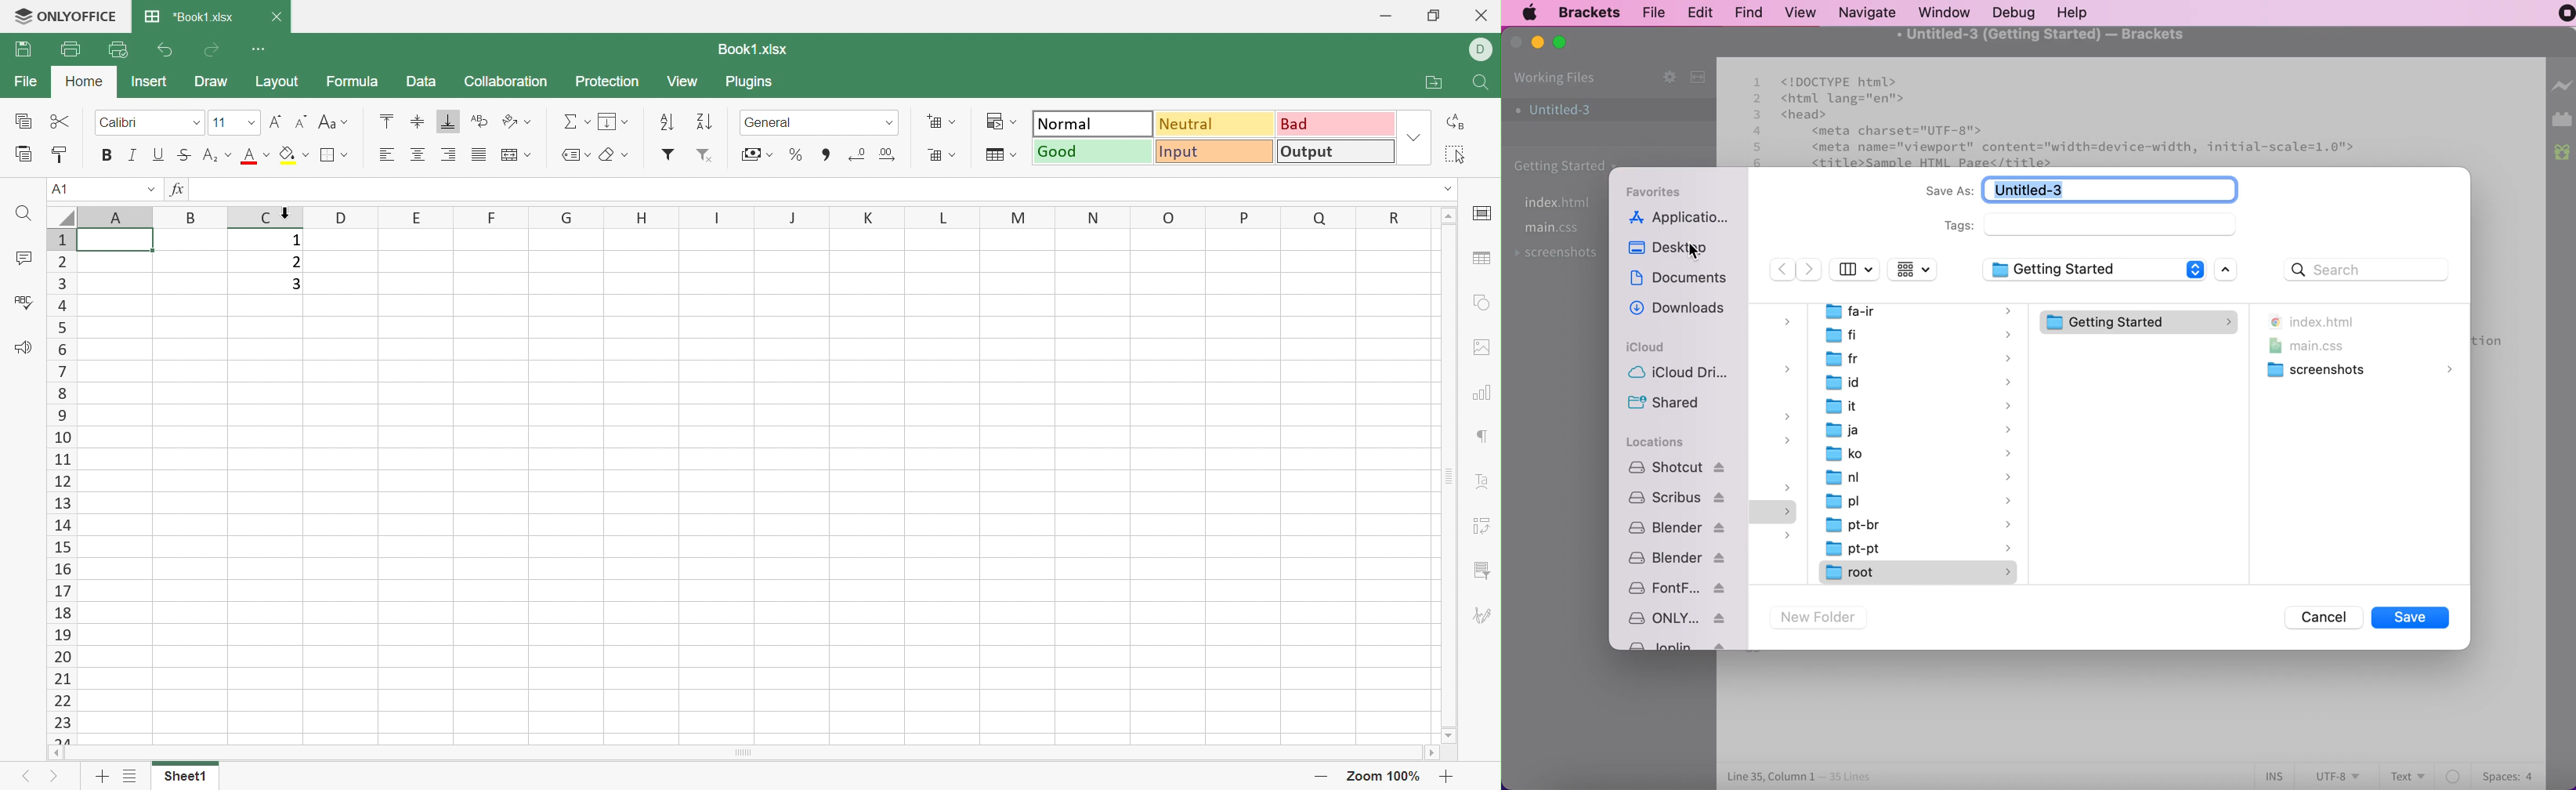 This screenshot has width=2576, height=812. I want to click on screenshots, so click(1561, 252).